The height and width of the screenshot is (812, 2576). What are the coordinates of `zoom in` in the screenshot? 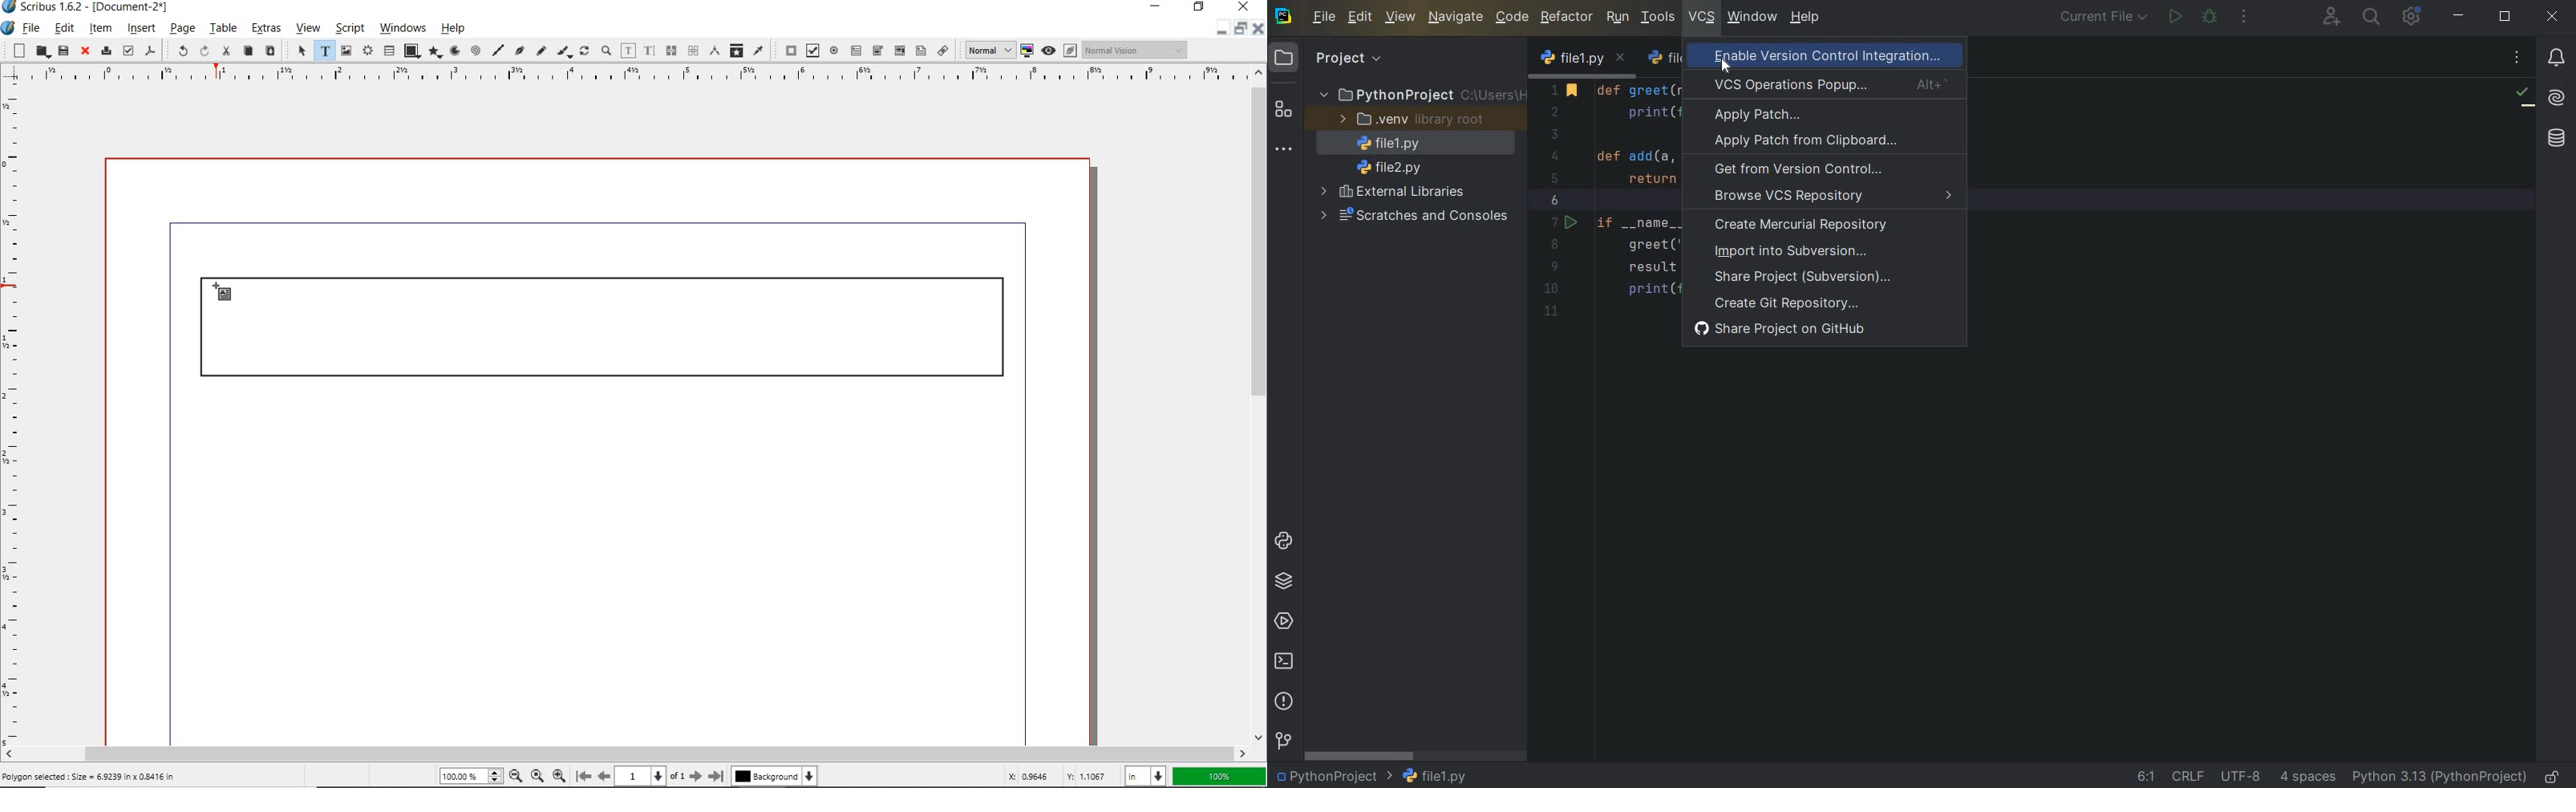 It's located at (515, 775).